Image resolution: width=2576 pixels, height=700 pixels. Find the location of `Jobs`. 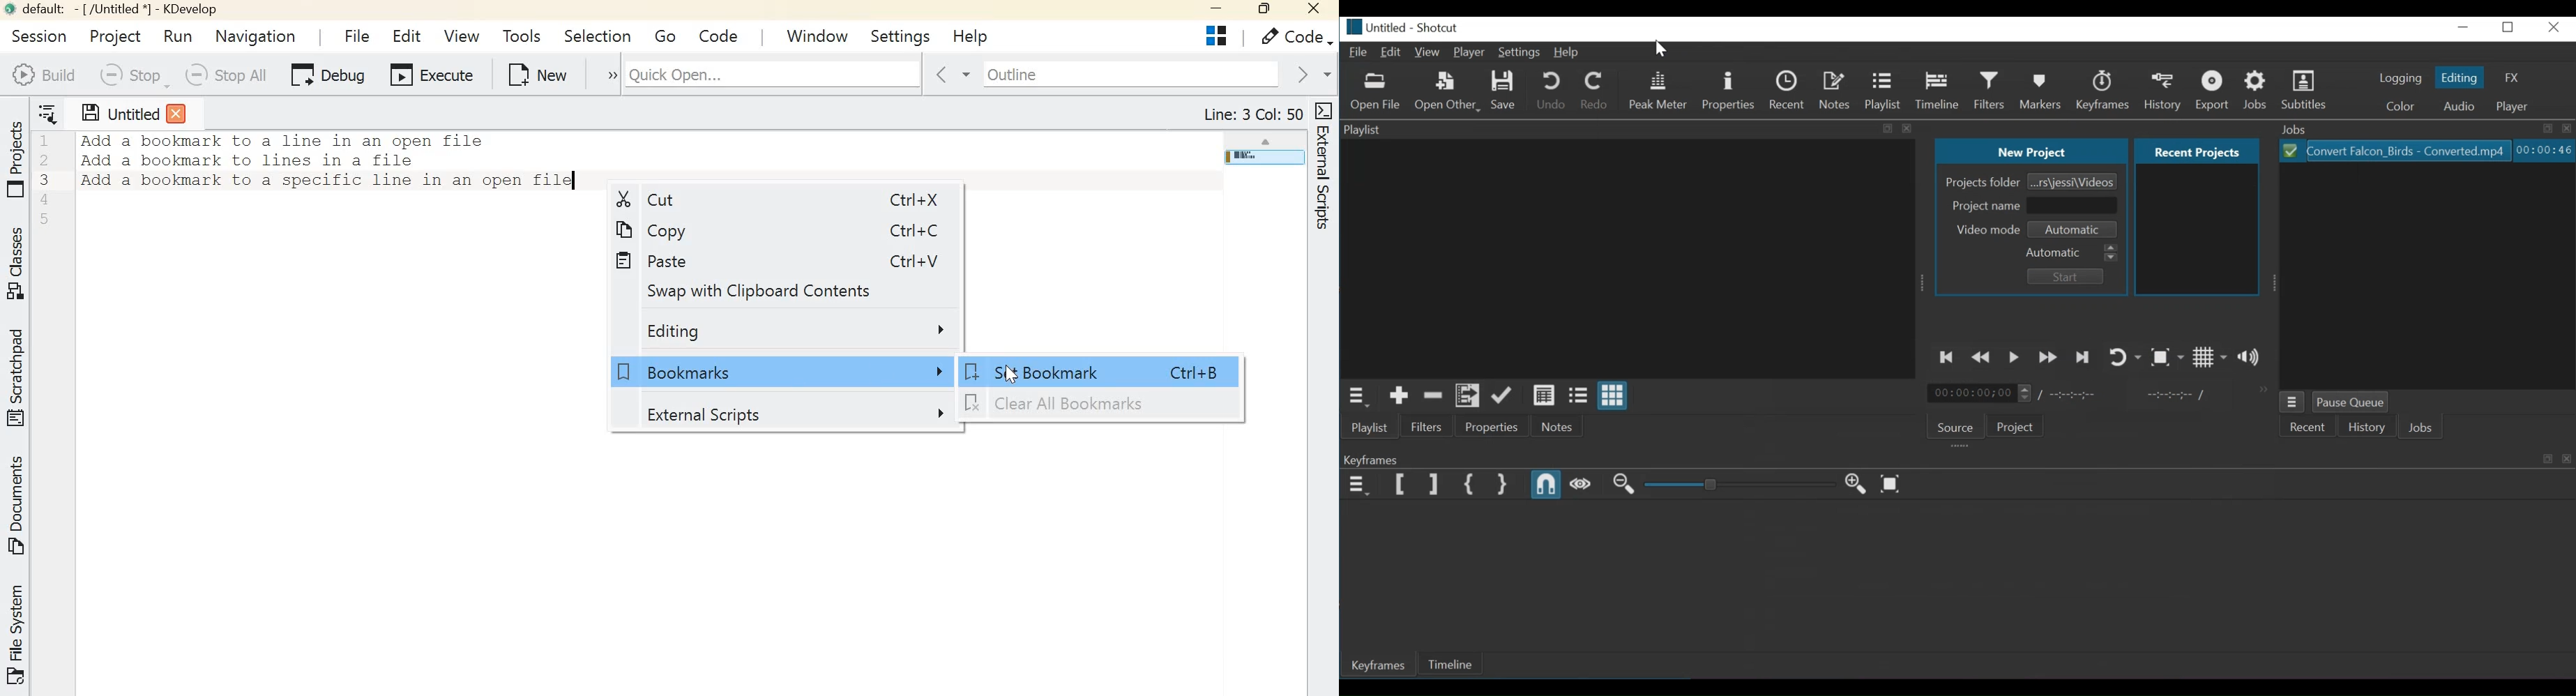

Jobs is located at coordinates (2428, 427).